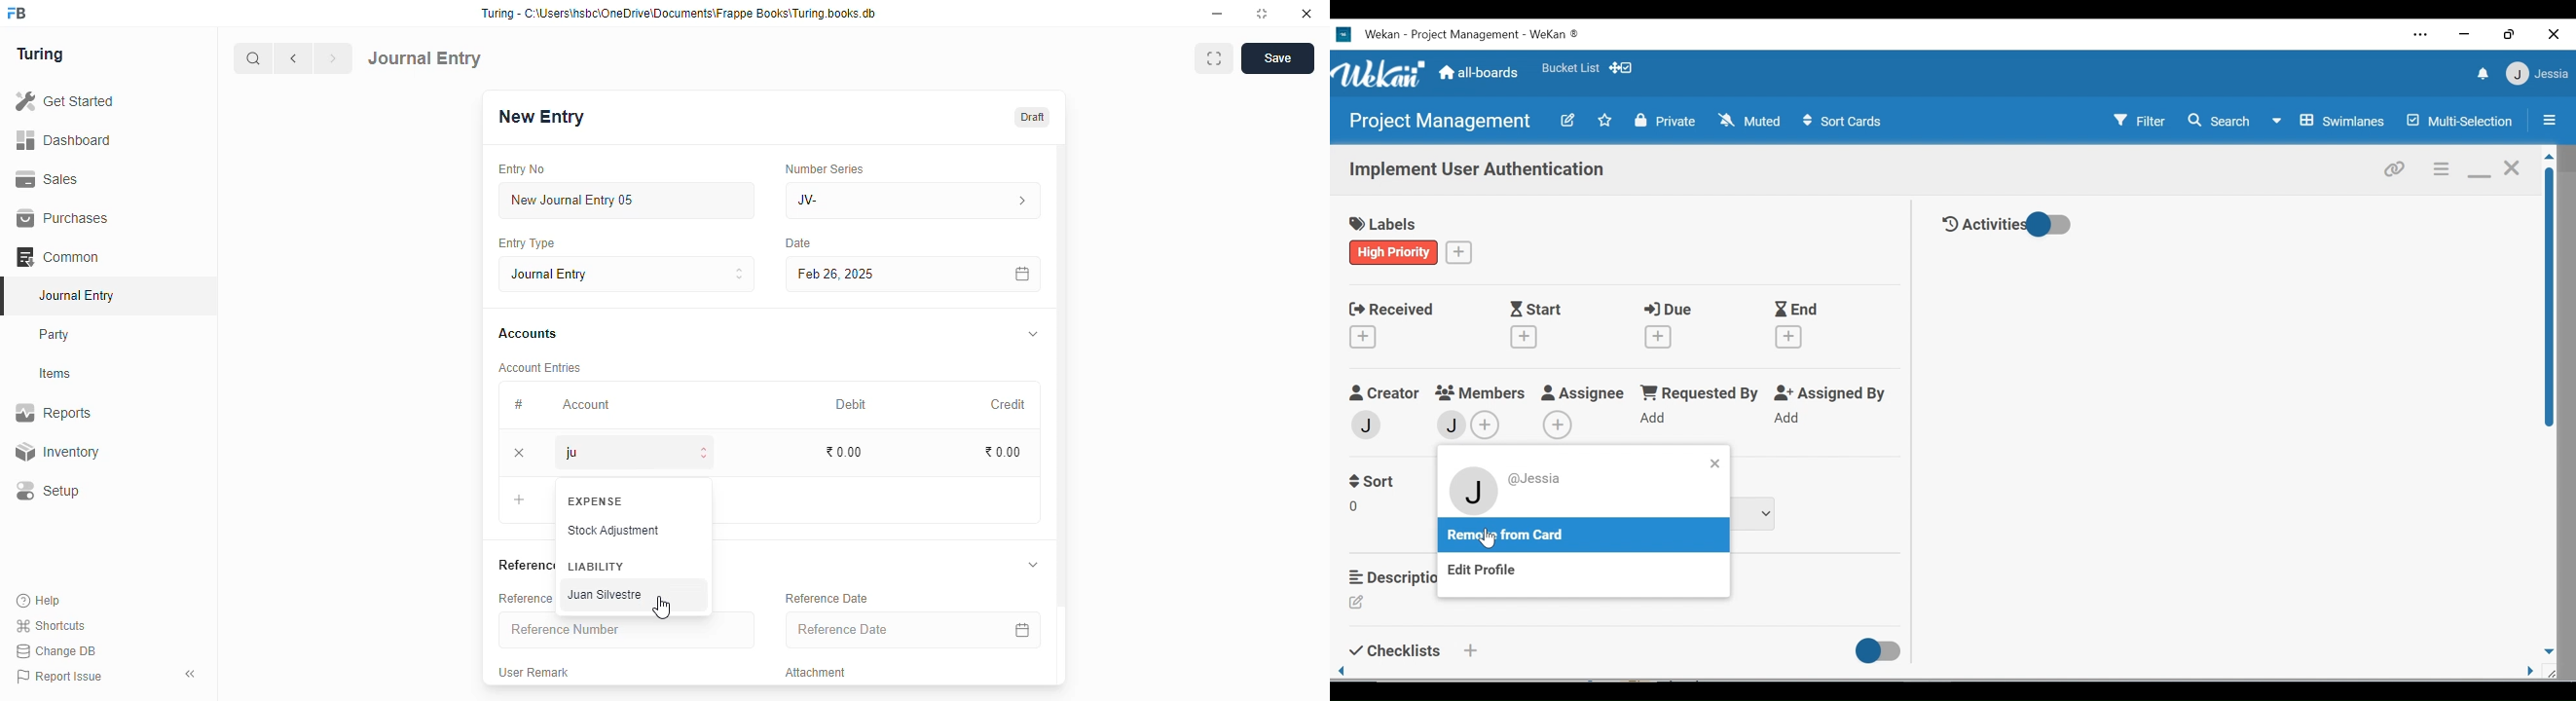  I want to click on new entry, so click(540, 117).